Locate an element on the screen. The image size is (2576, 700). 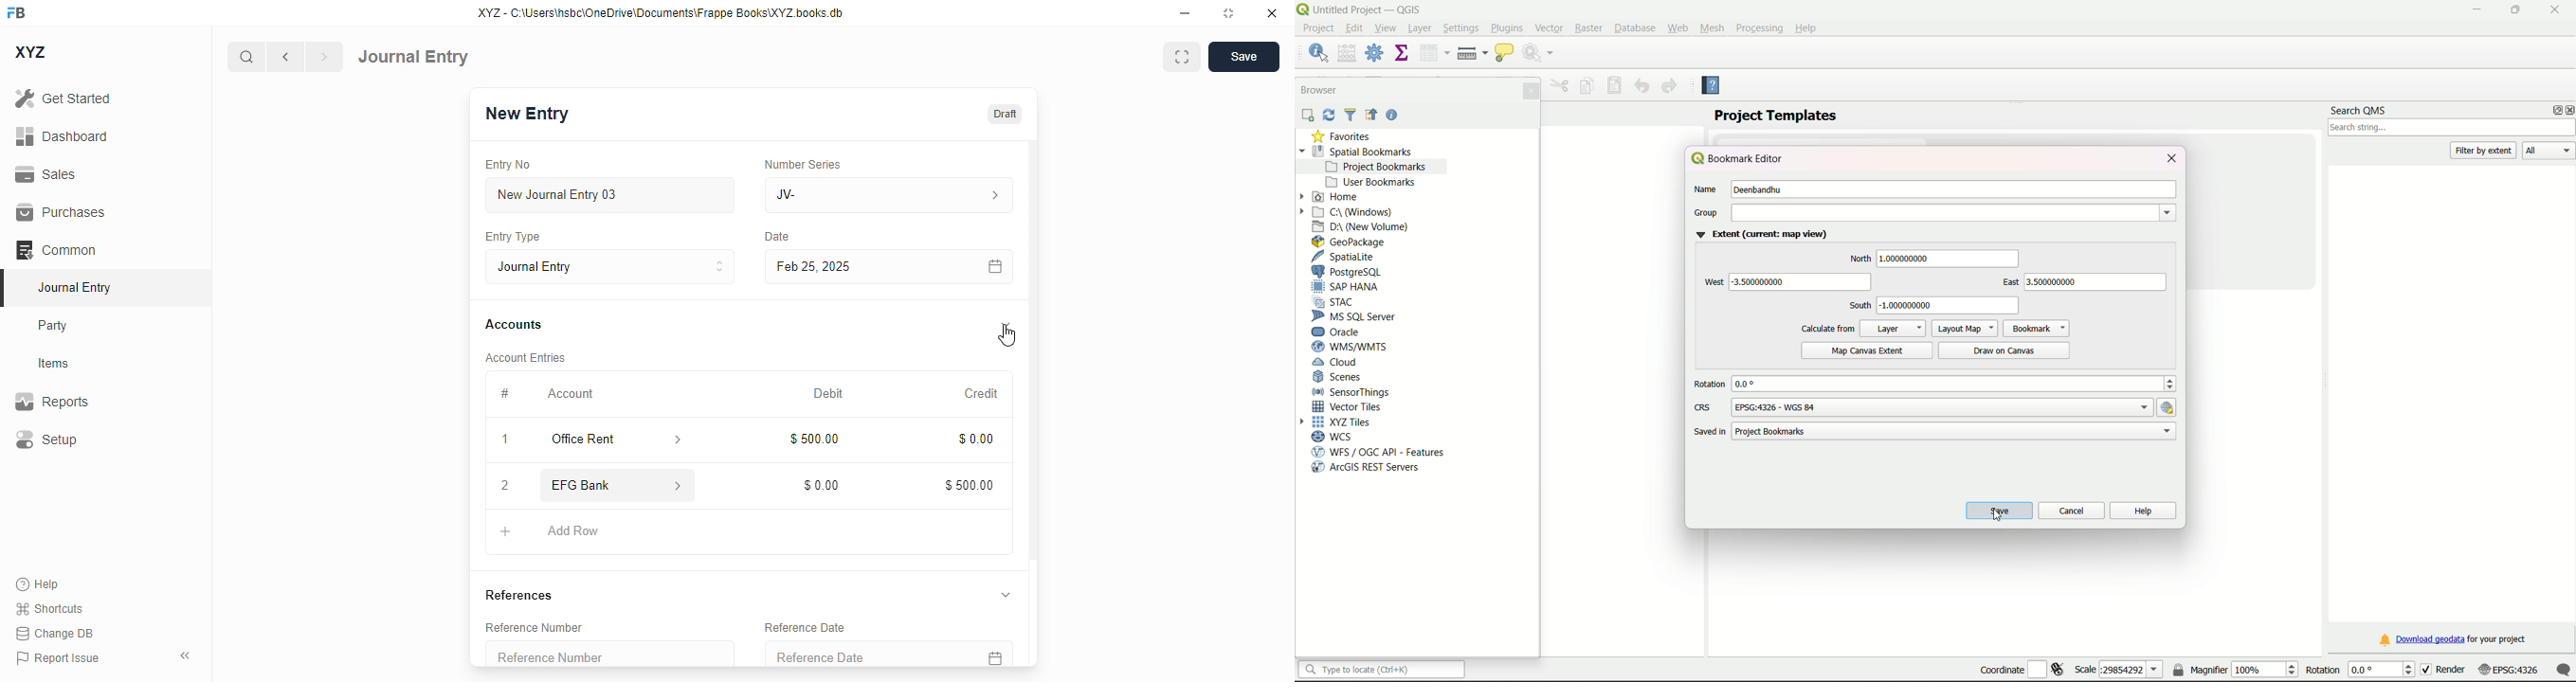
PostgreSQL is located at coordinates (1355, 272).